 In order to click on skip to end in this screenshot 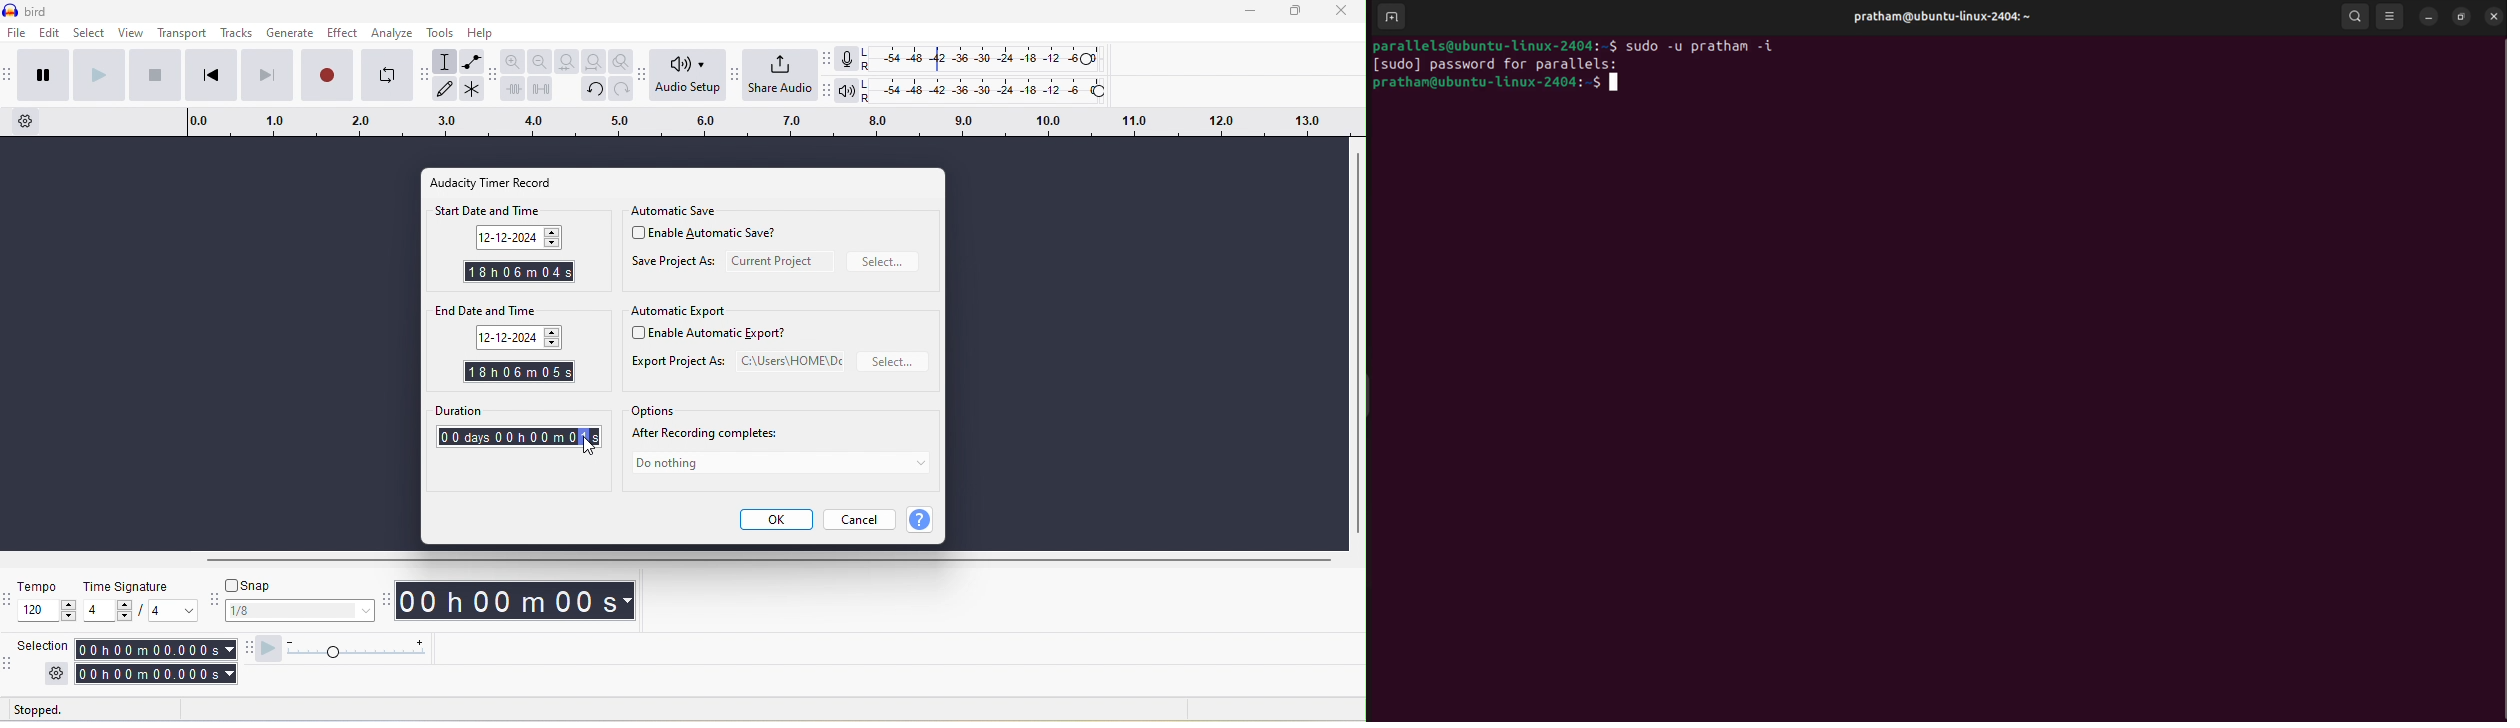, I will do `click(266, 75)`.